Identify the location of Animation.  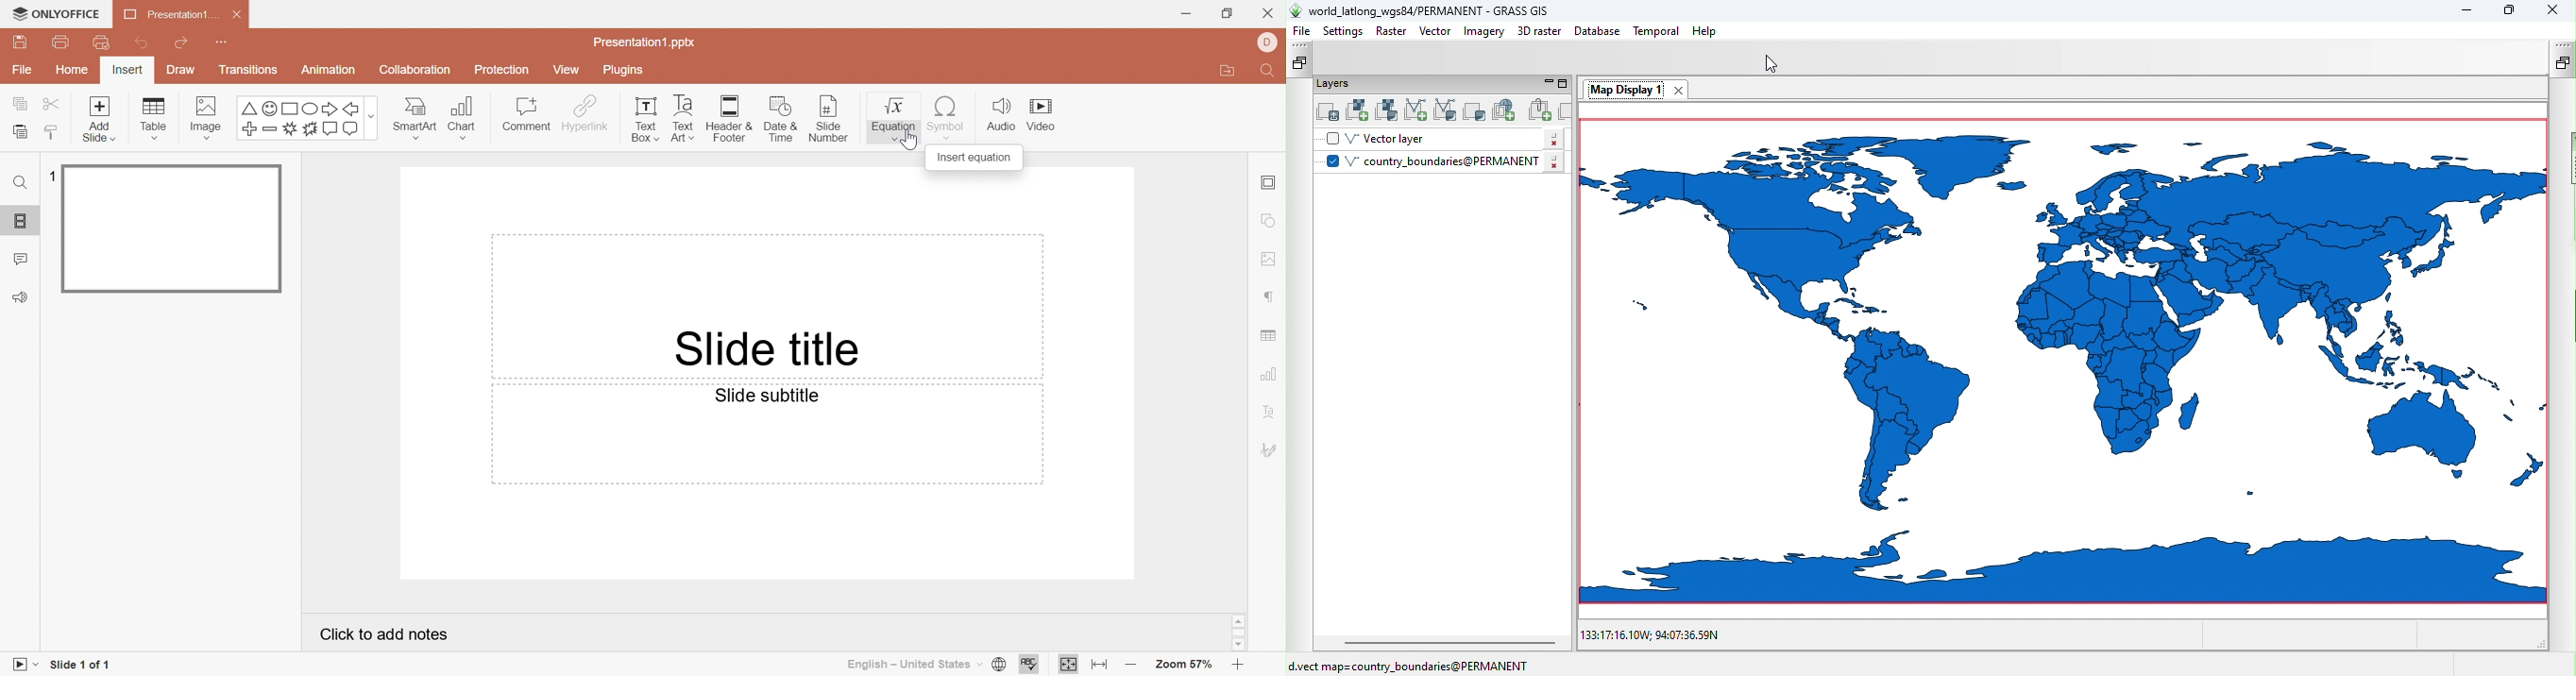
(332, 72).